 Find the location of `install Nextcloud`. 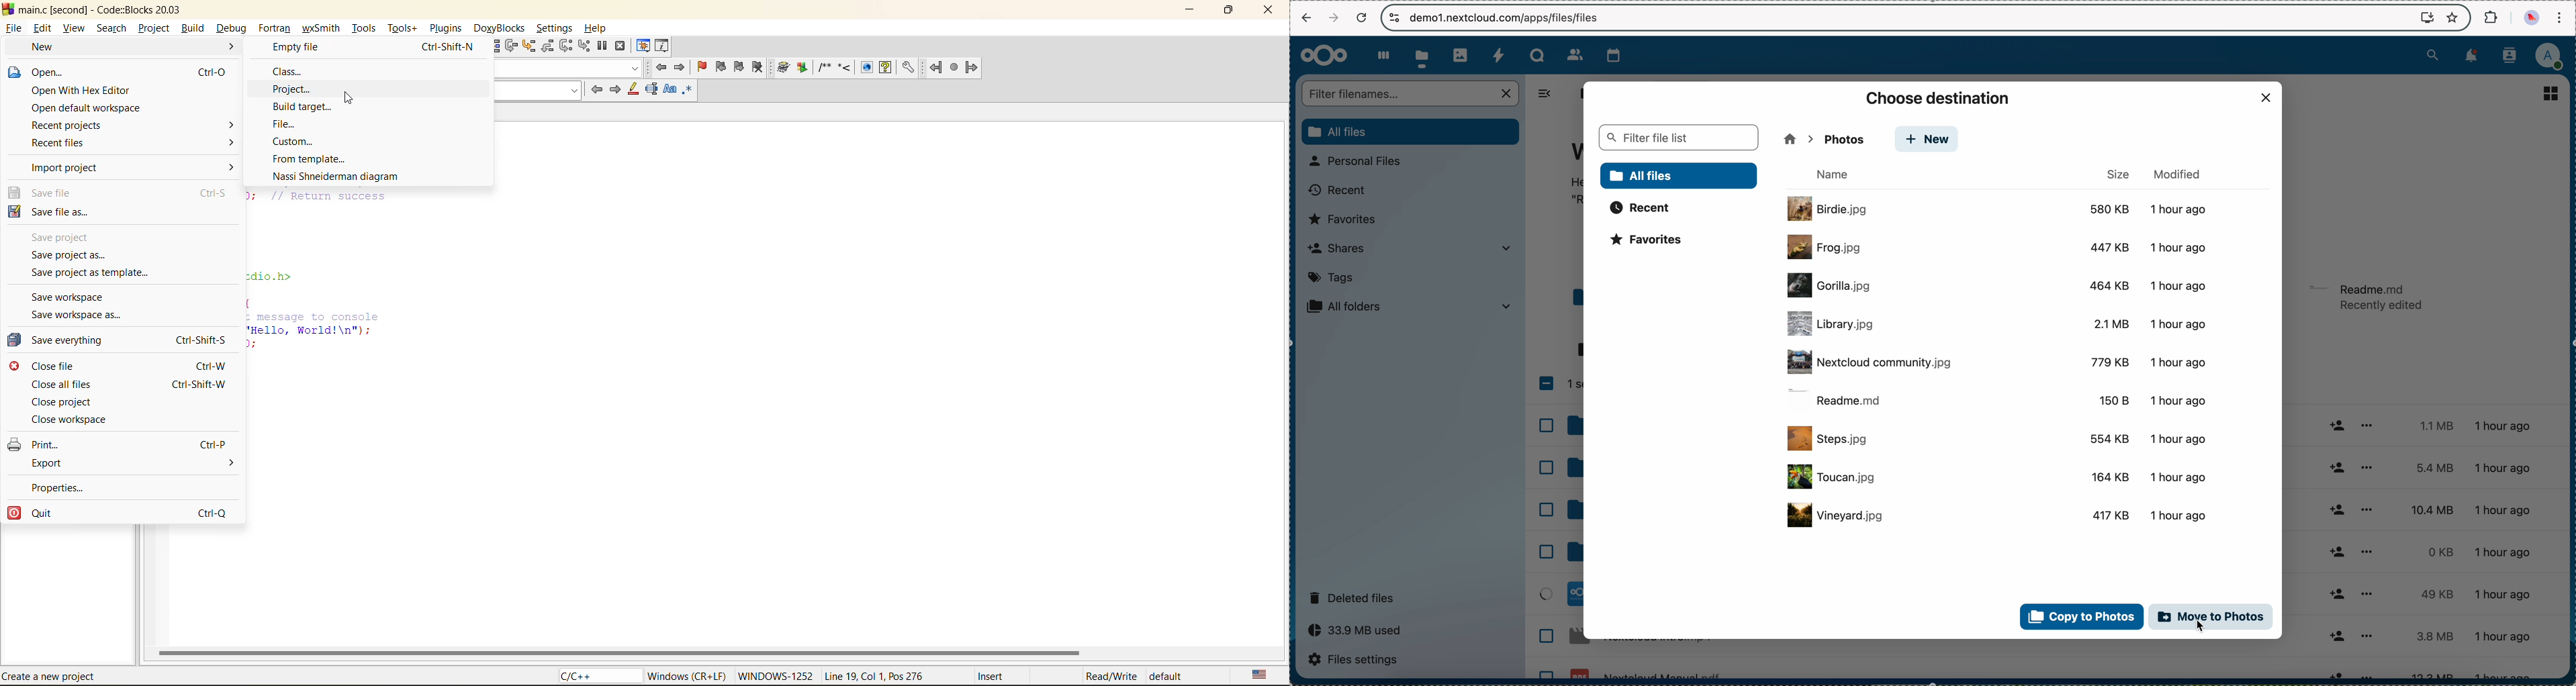

install Nextcloud is located at coordinates (2427, 19).